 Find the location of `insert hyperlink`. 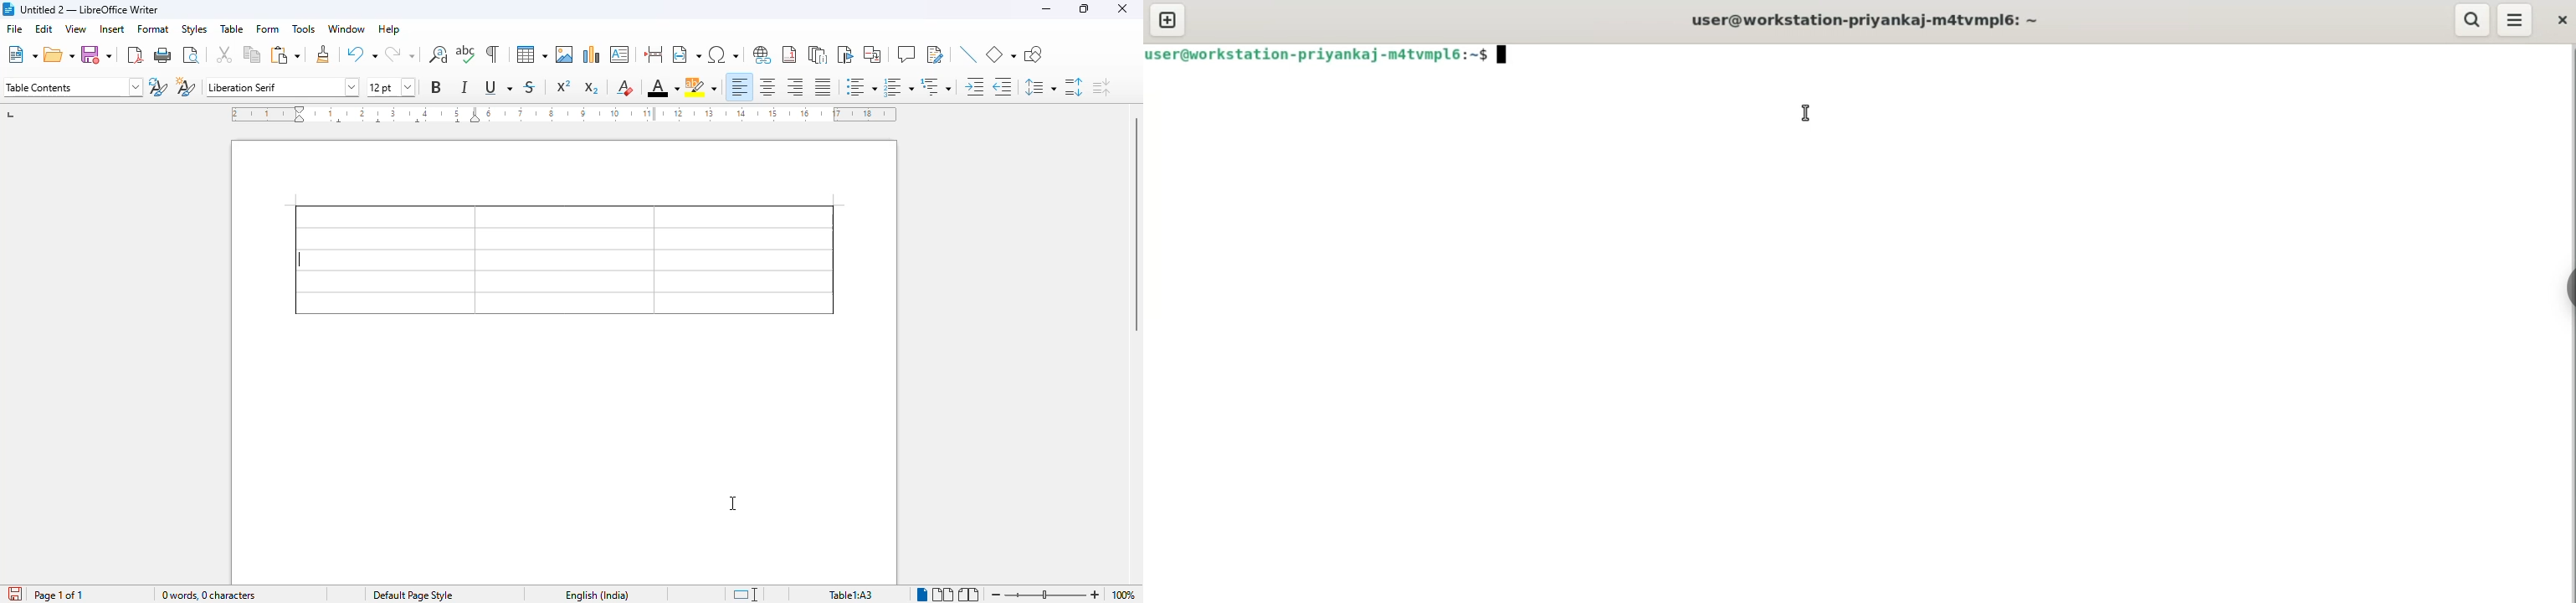

insert hyperlink is located at coordinates (762, 54).